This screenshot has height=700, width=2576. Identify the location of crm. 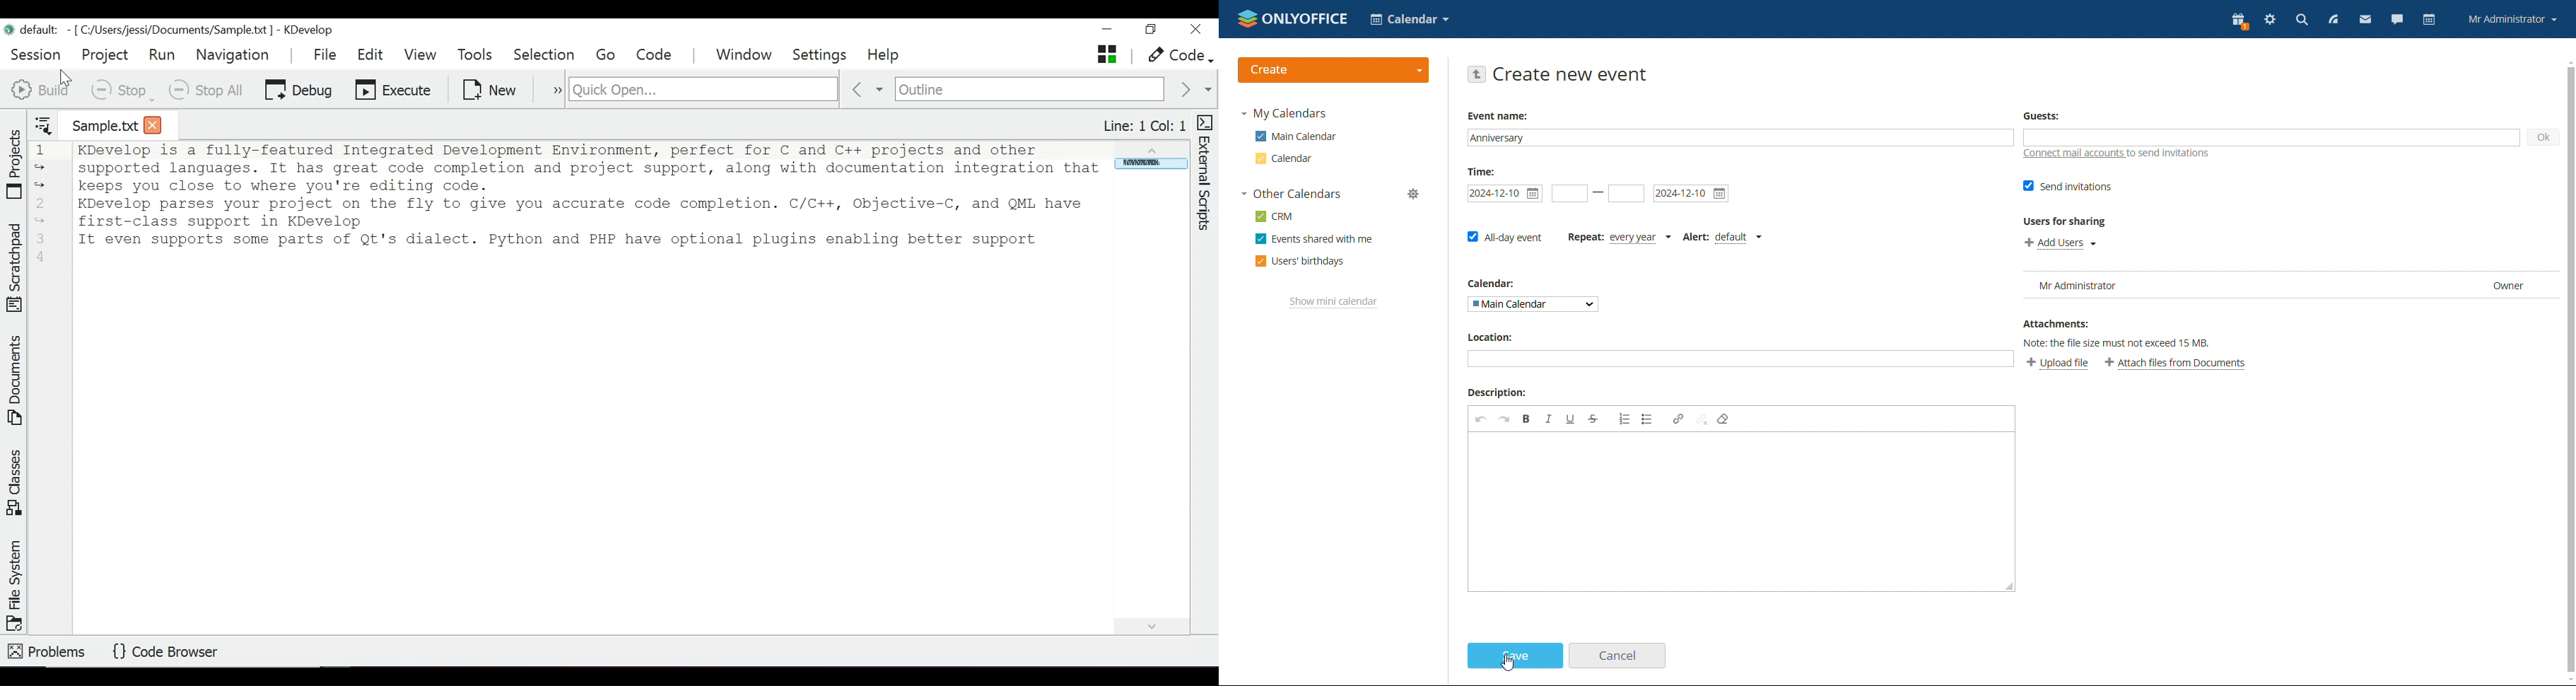
(1275, 216).